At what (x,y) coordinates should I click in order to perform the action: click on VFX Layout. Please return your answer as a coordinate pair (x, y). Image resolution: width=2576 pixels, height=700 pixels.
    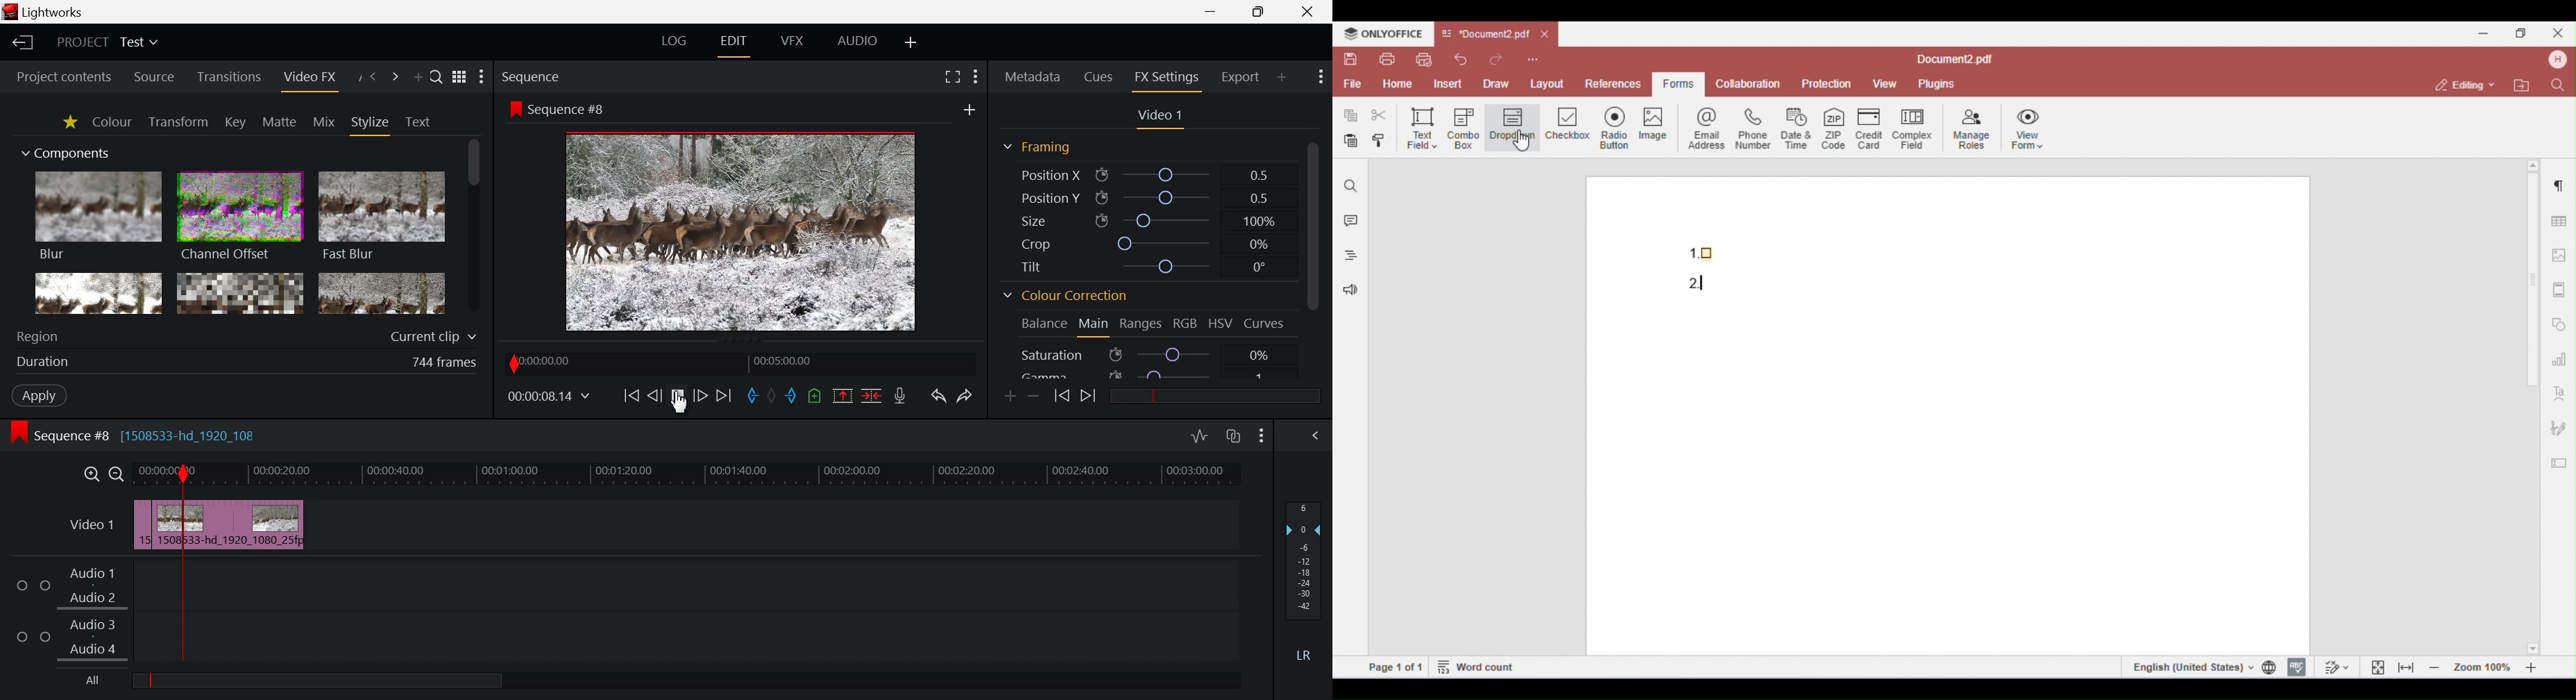
    Looking at the image, I should click on (791, 42).